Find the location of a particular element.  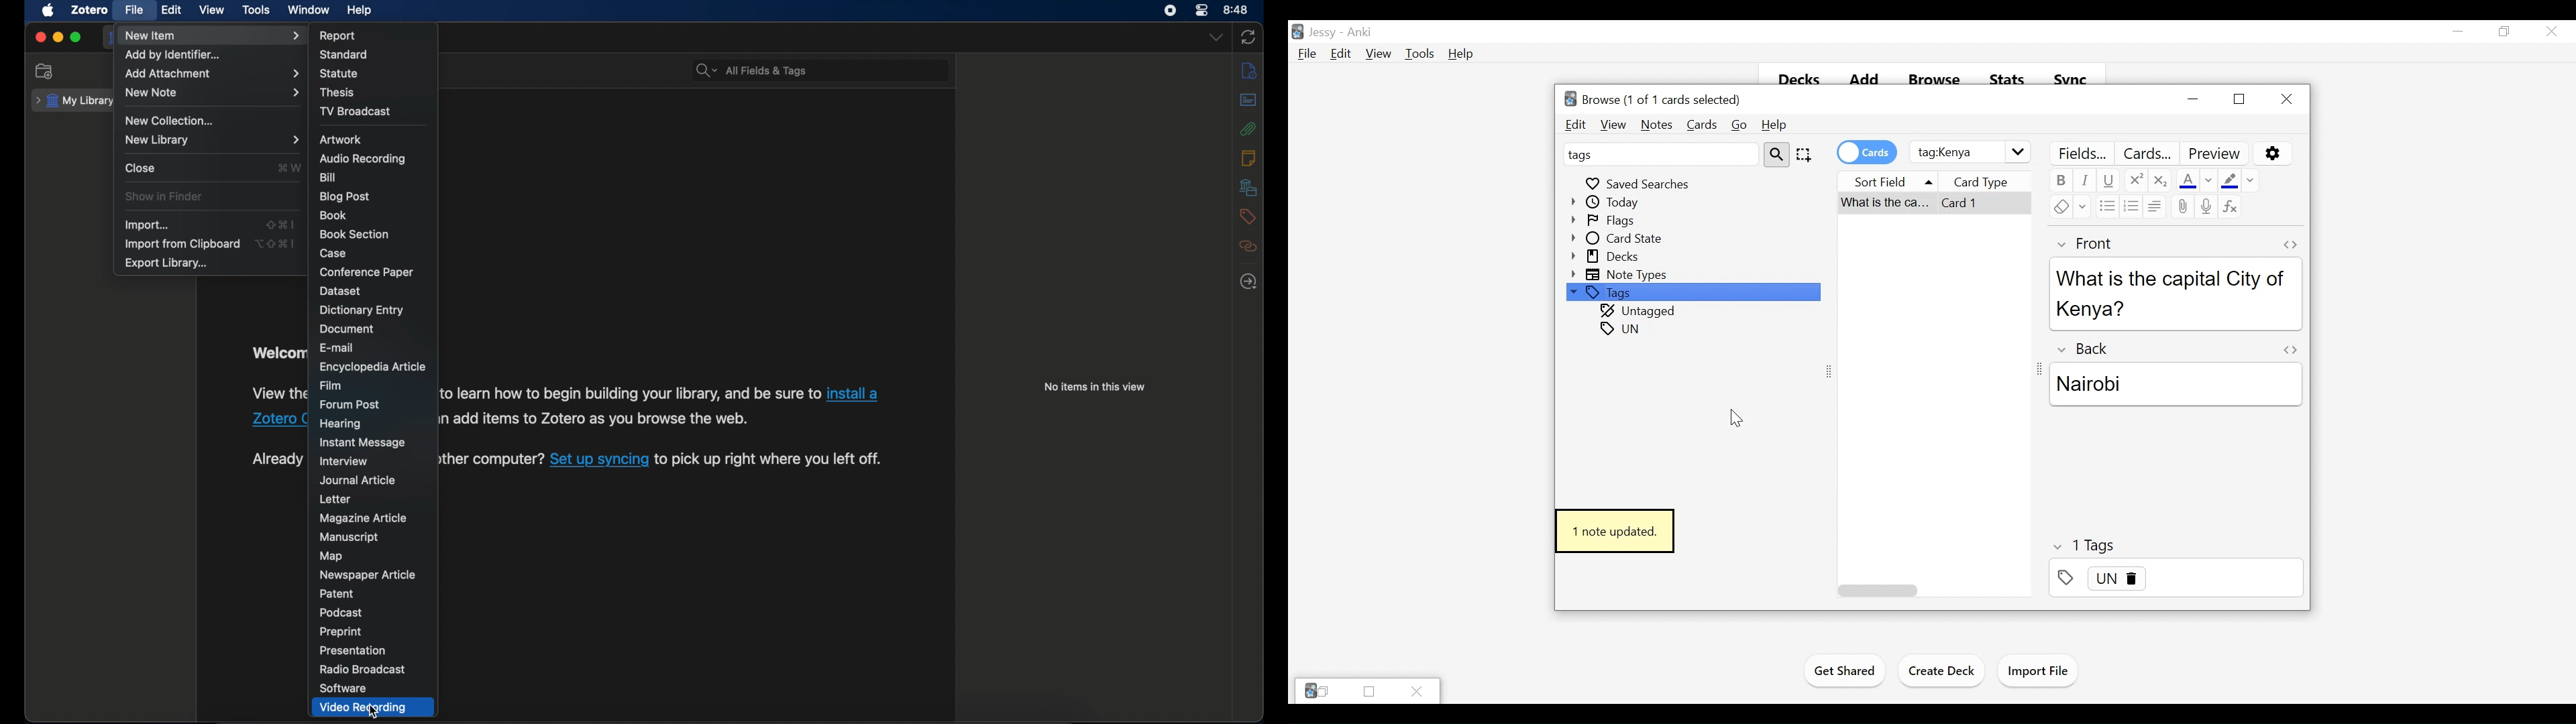

software information is located at coordinates (631, 394).